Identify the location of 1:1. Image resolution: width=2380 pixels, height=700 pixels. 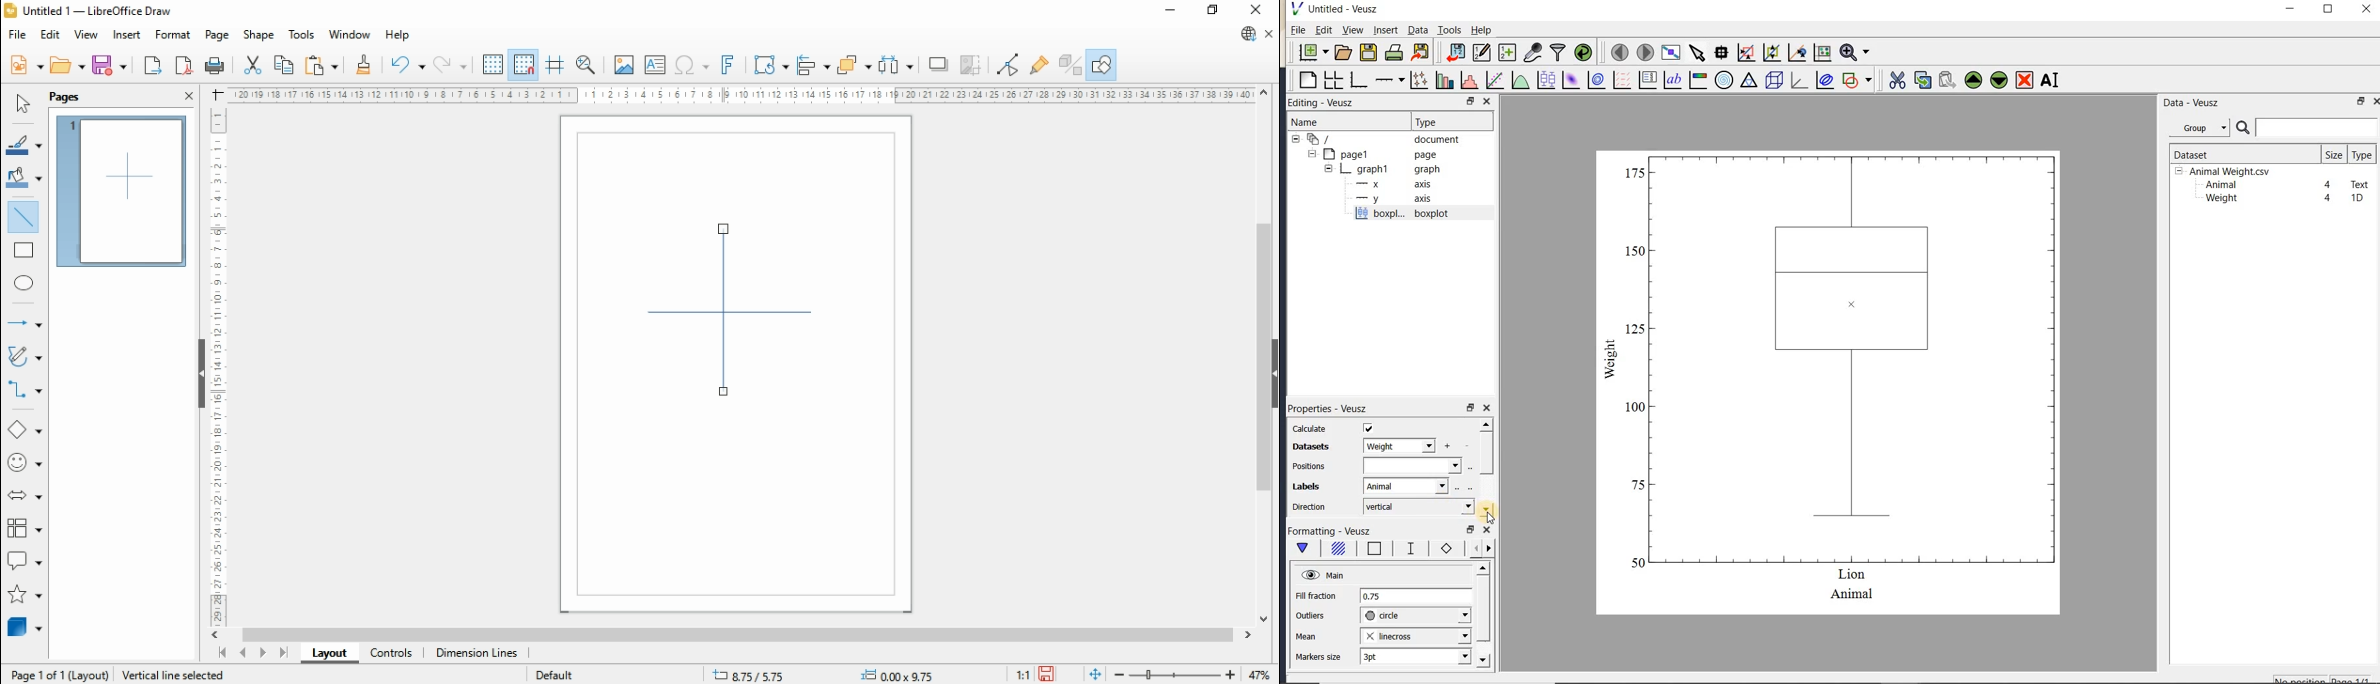
(1021, 675).